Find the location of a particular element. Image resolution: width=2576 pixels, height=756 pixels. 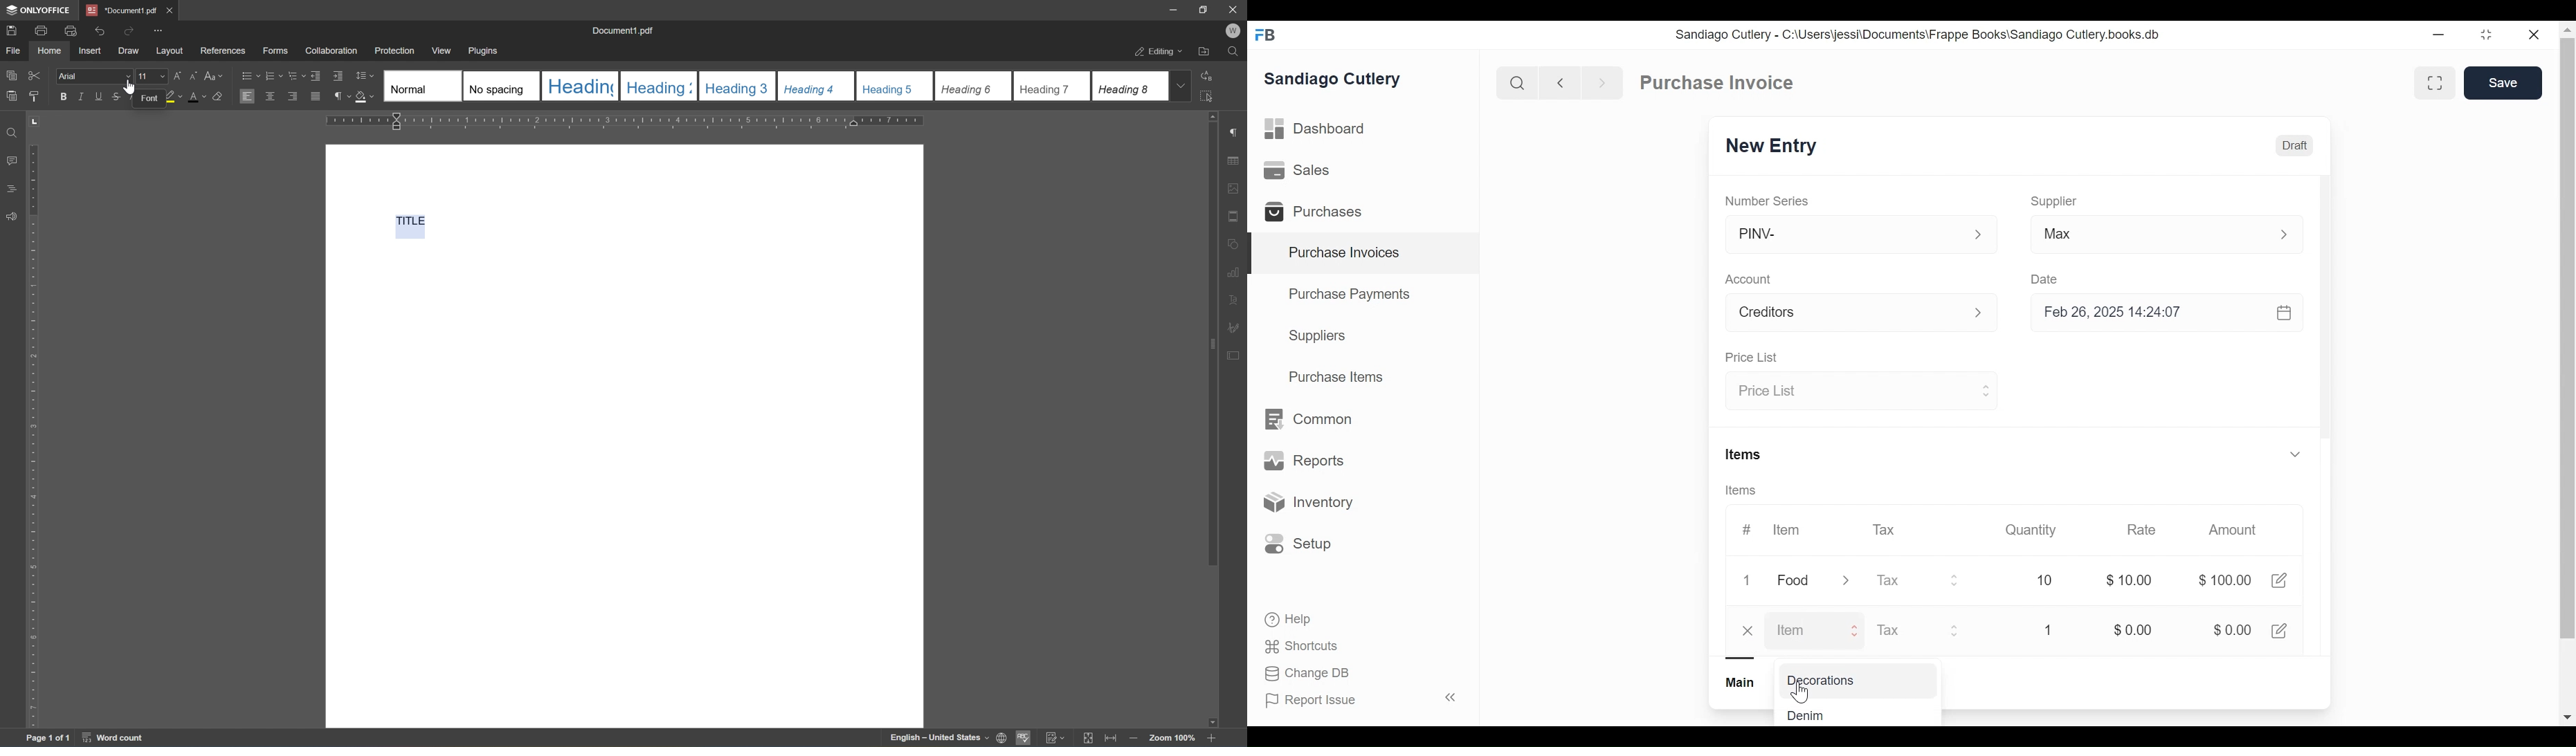

Edit is located at coordinates (2281, 629).